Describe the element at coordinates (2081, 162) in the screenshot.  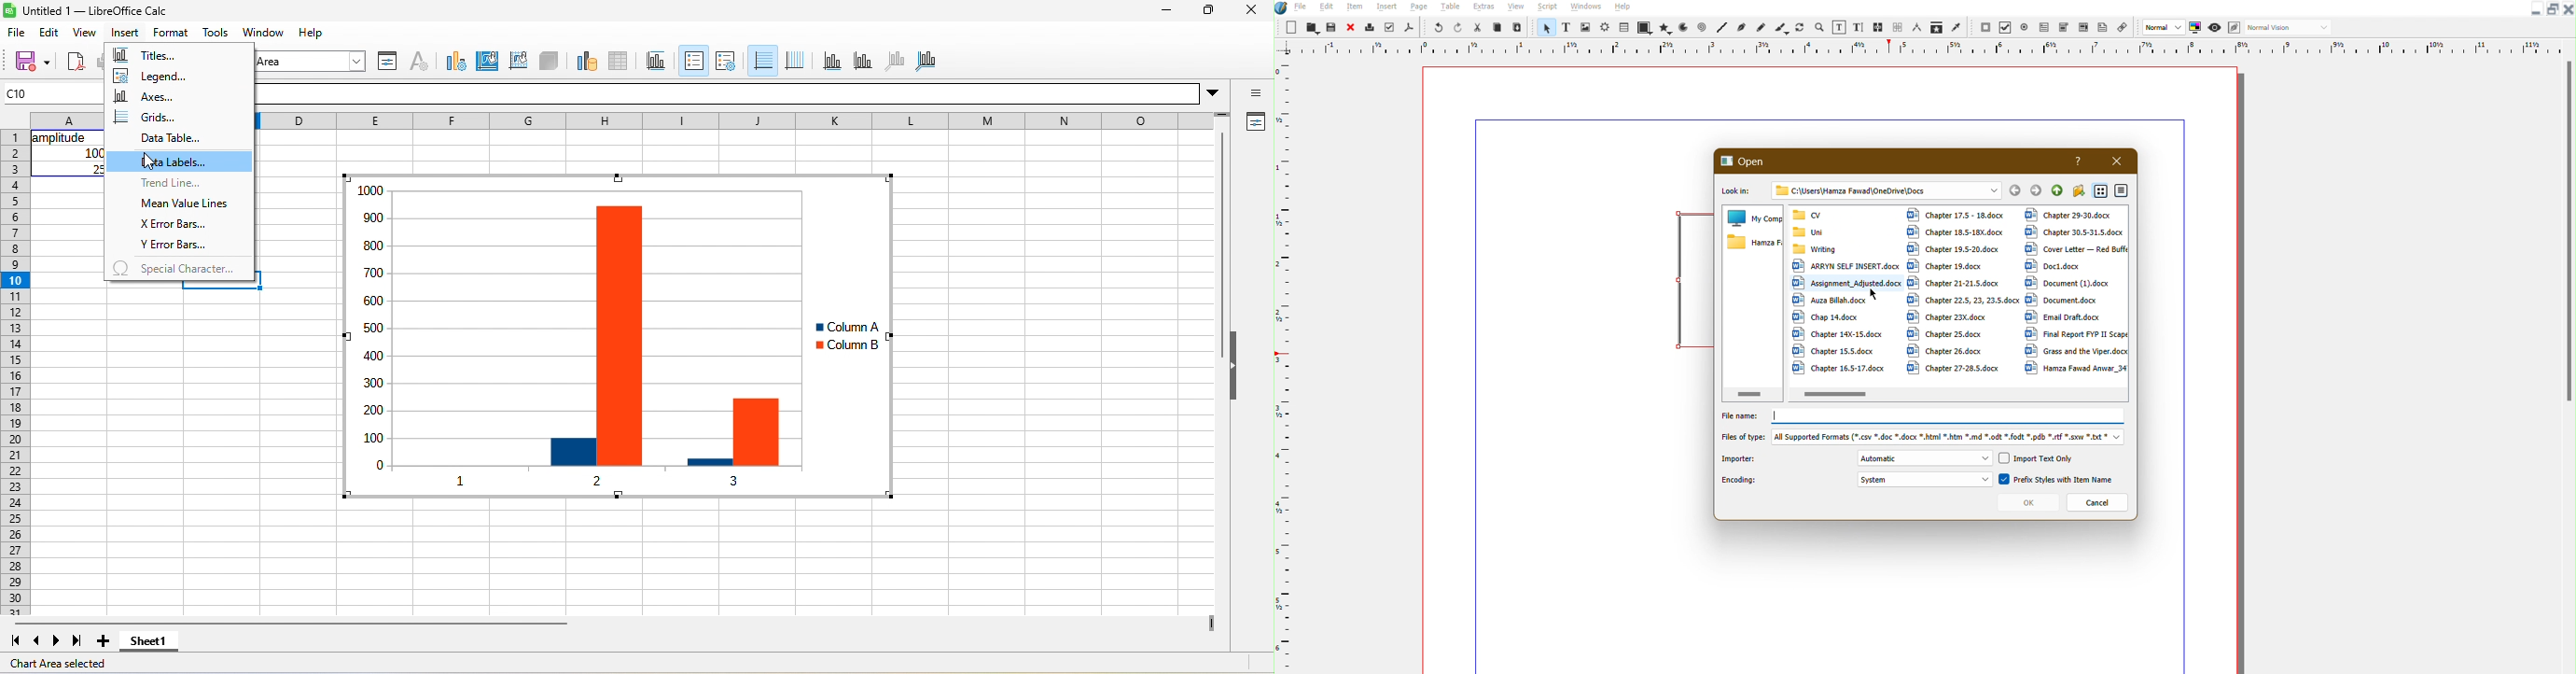
I see `Help` at that location.